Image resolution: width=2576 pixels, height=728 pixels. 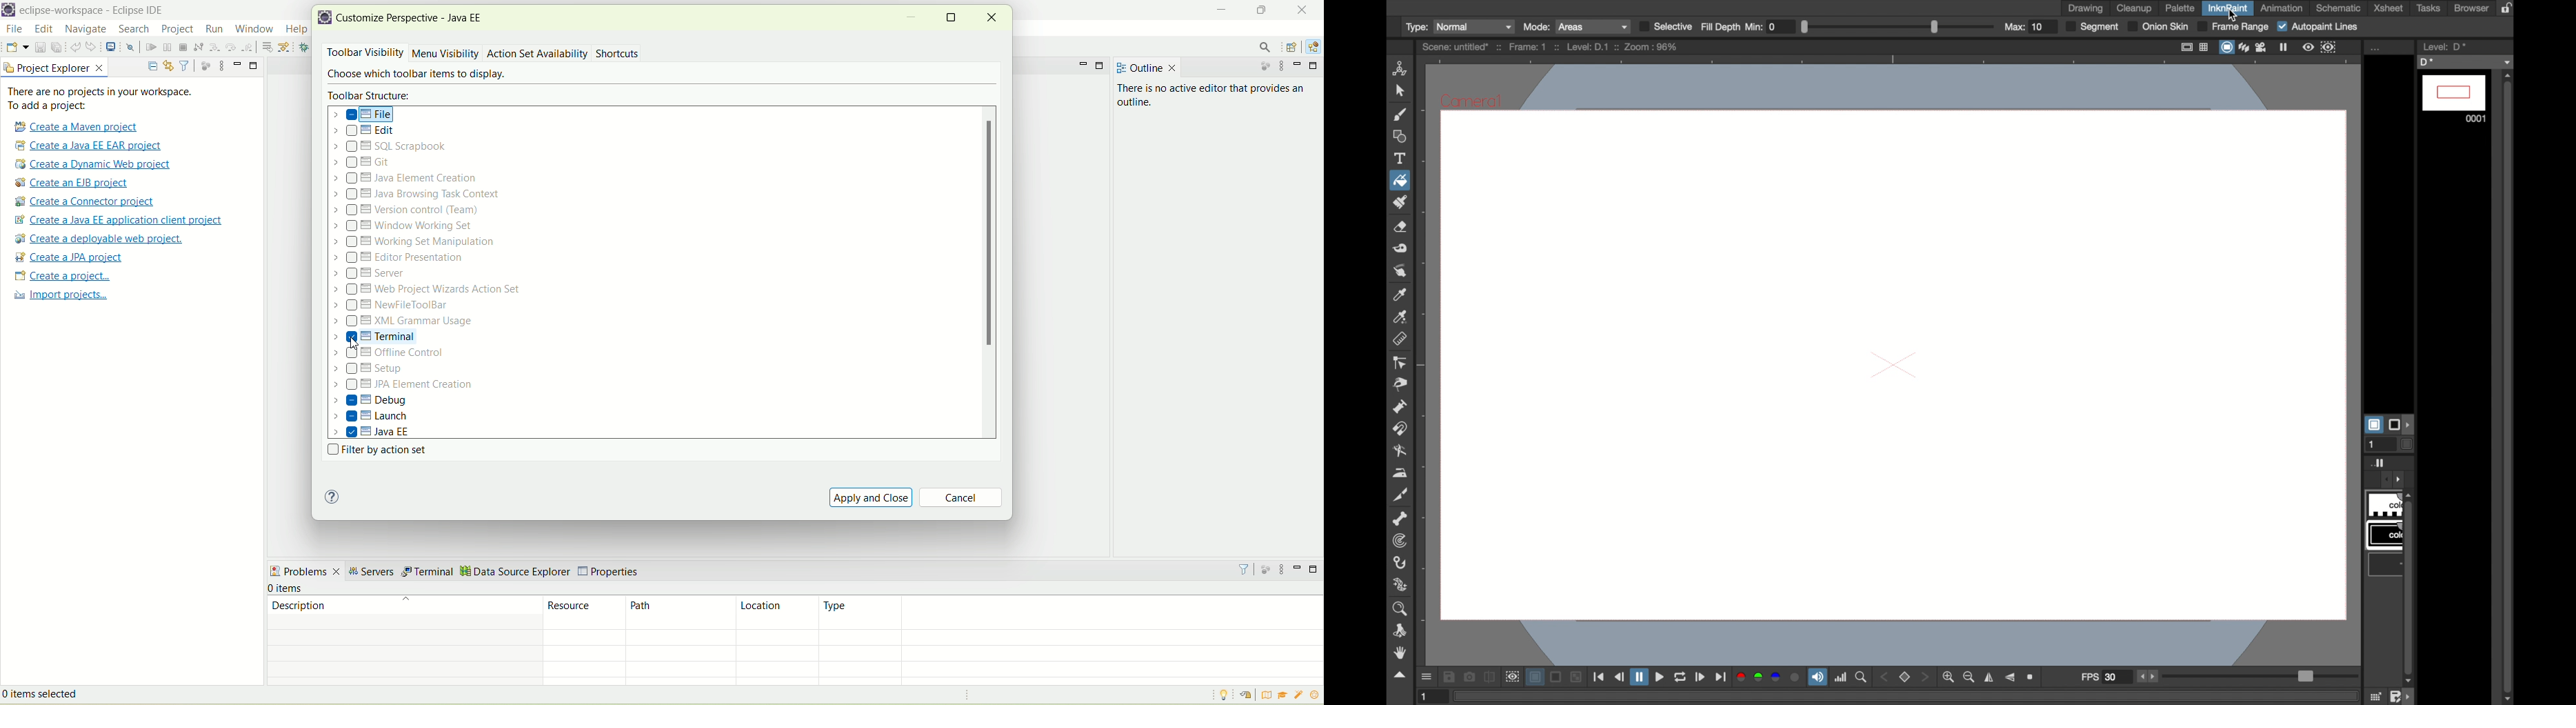 What do you see at coordinates (1425, 677) in the screenshot?
I see `menu` at bounding box center [1425, 677].